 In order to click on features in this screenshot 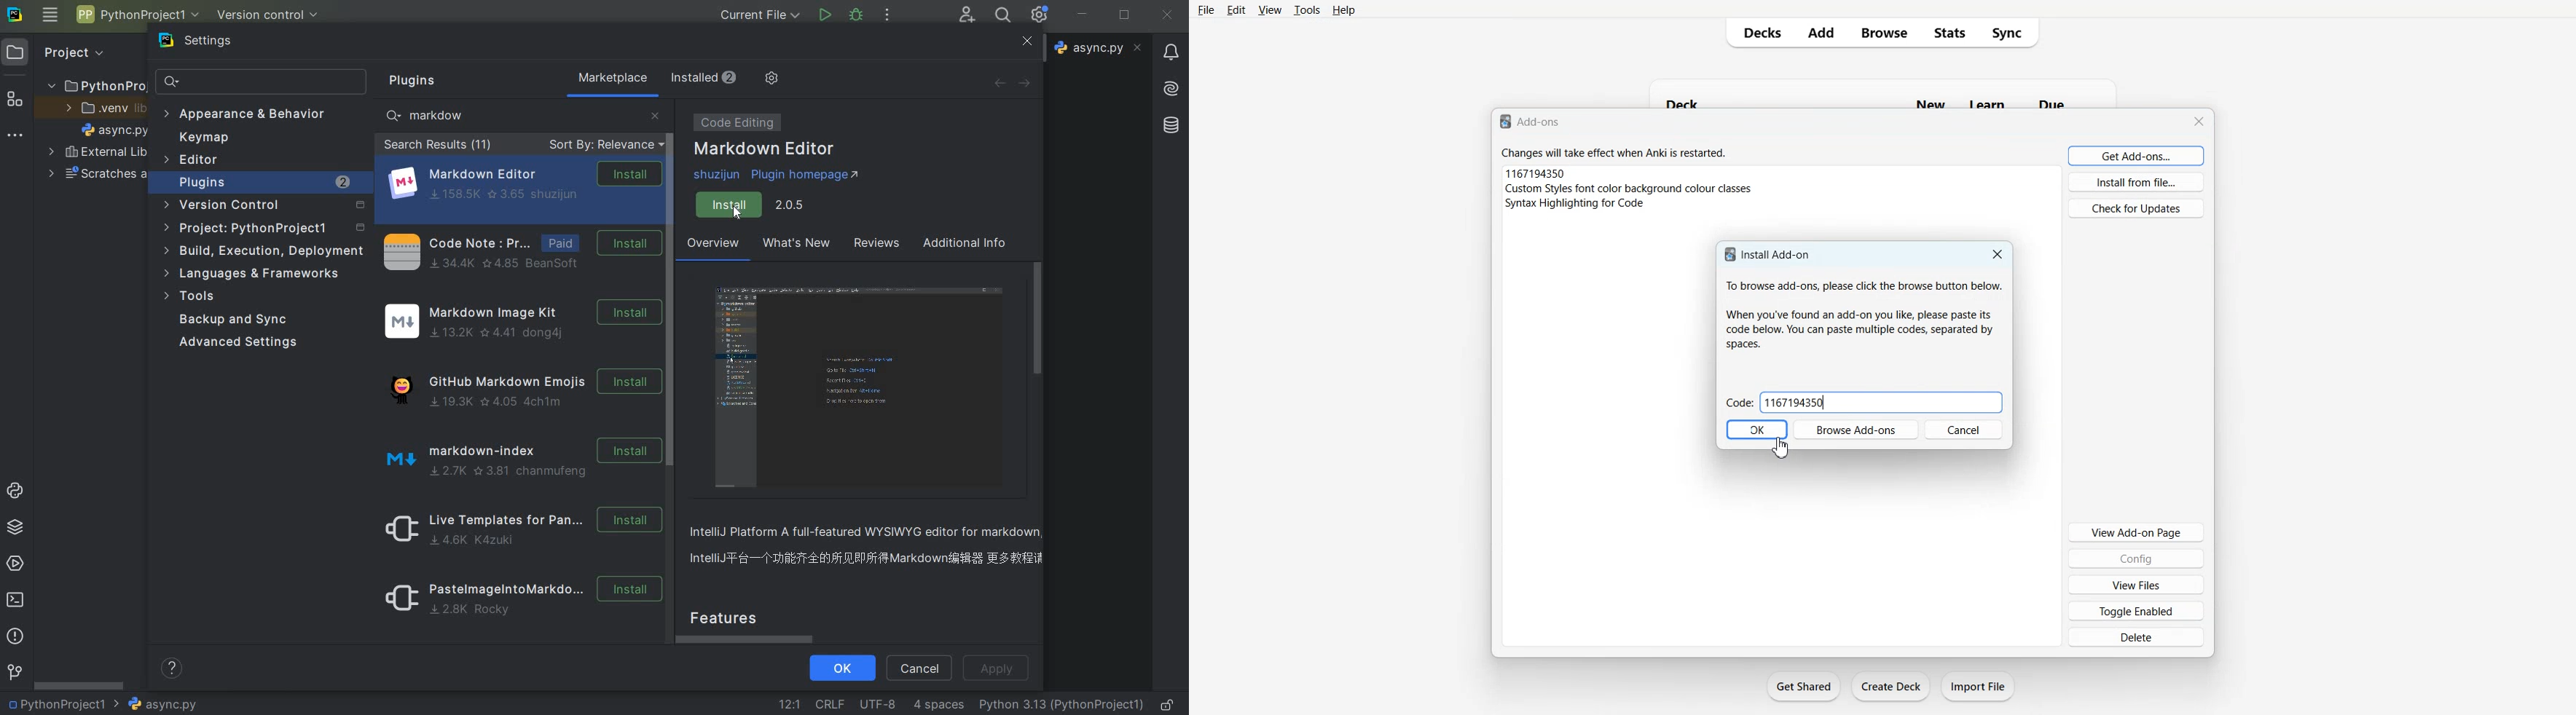, I will do `click(737, 616)`.